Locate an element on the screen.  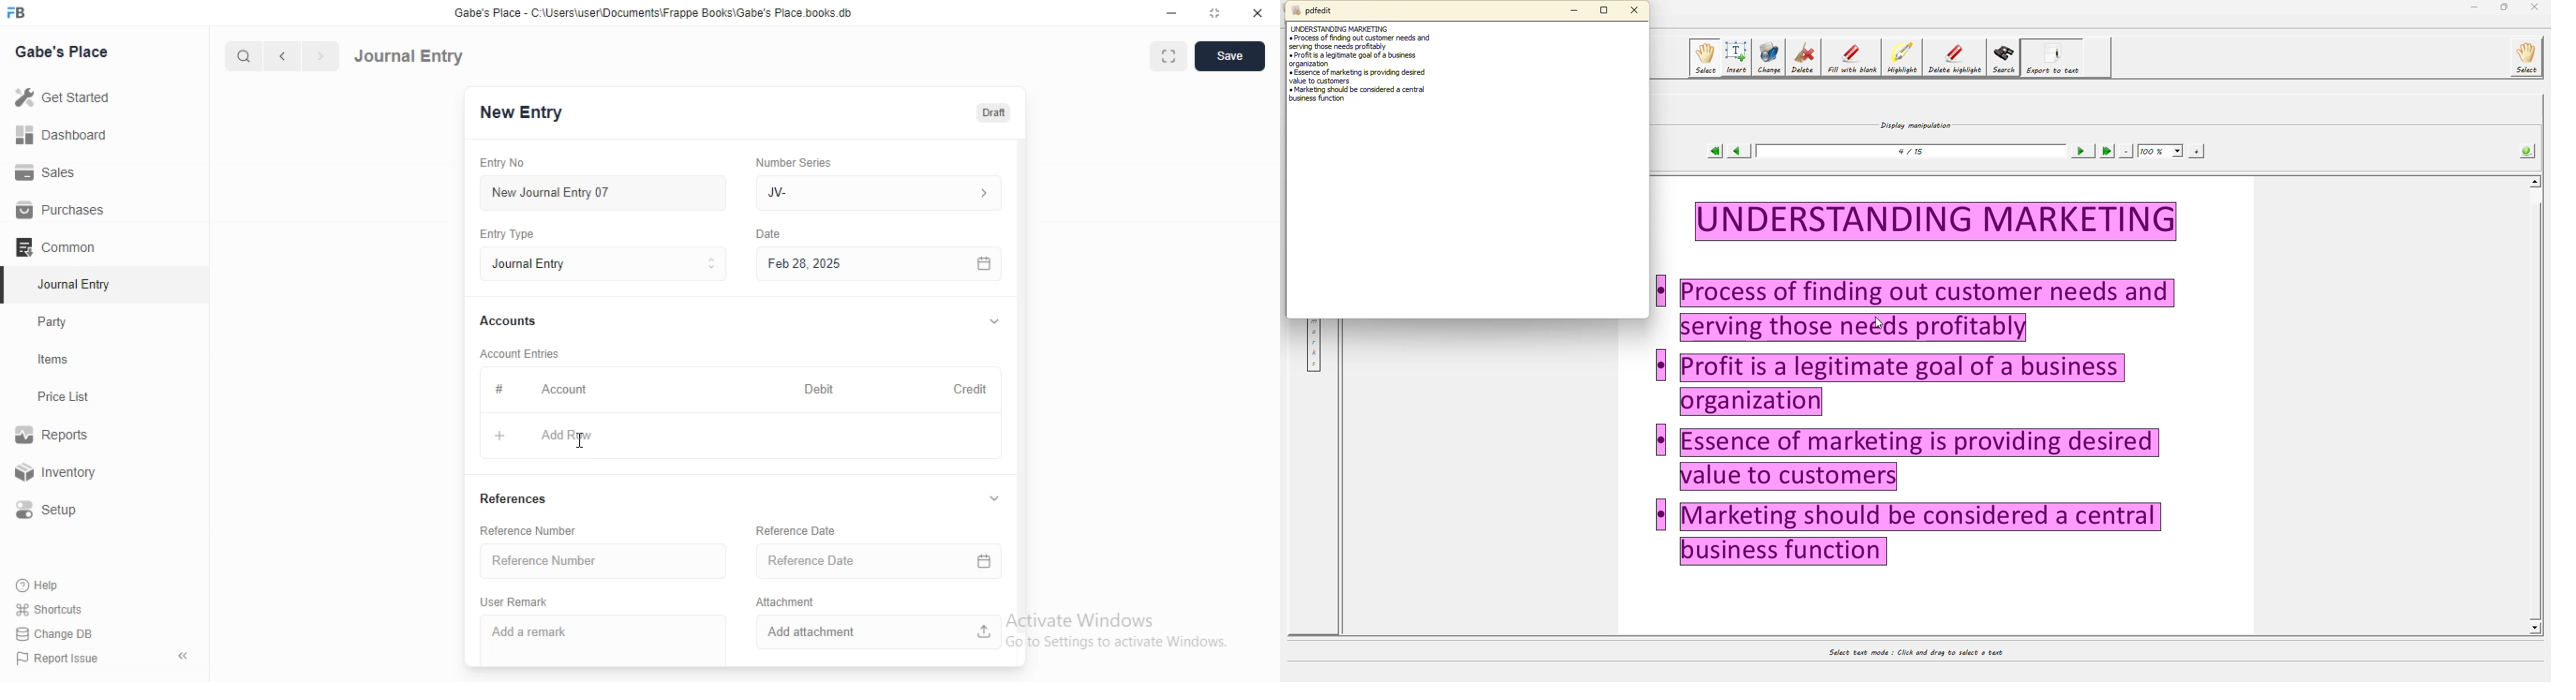
‘Reference Number is located at coordinates (529, 530).